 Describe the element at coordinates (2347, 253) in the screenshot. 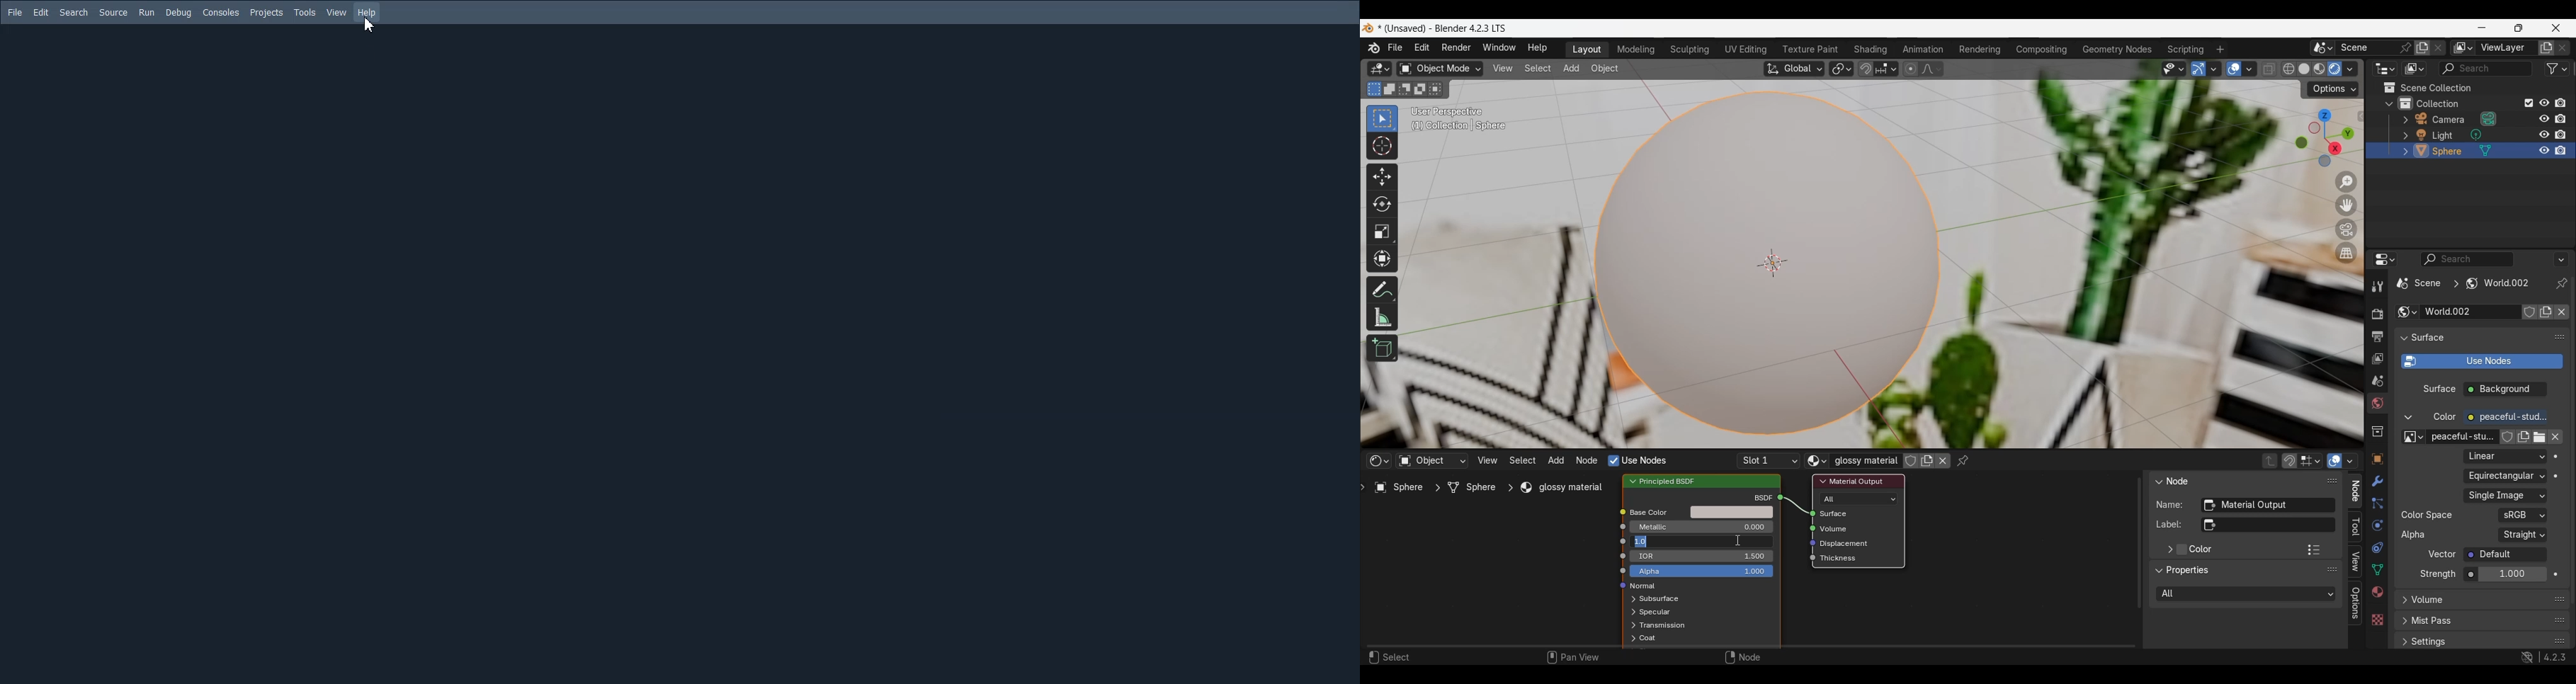

I see `Switch the current view from perspective/orthographic projection` at that location.